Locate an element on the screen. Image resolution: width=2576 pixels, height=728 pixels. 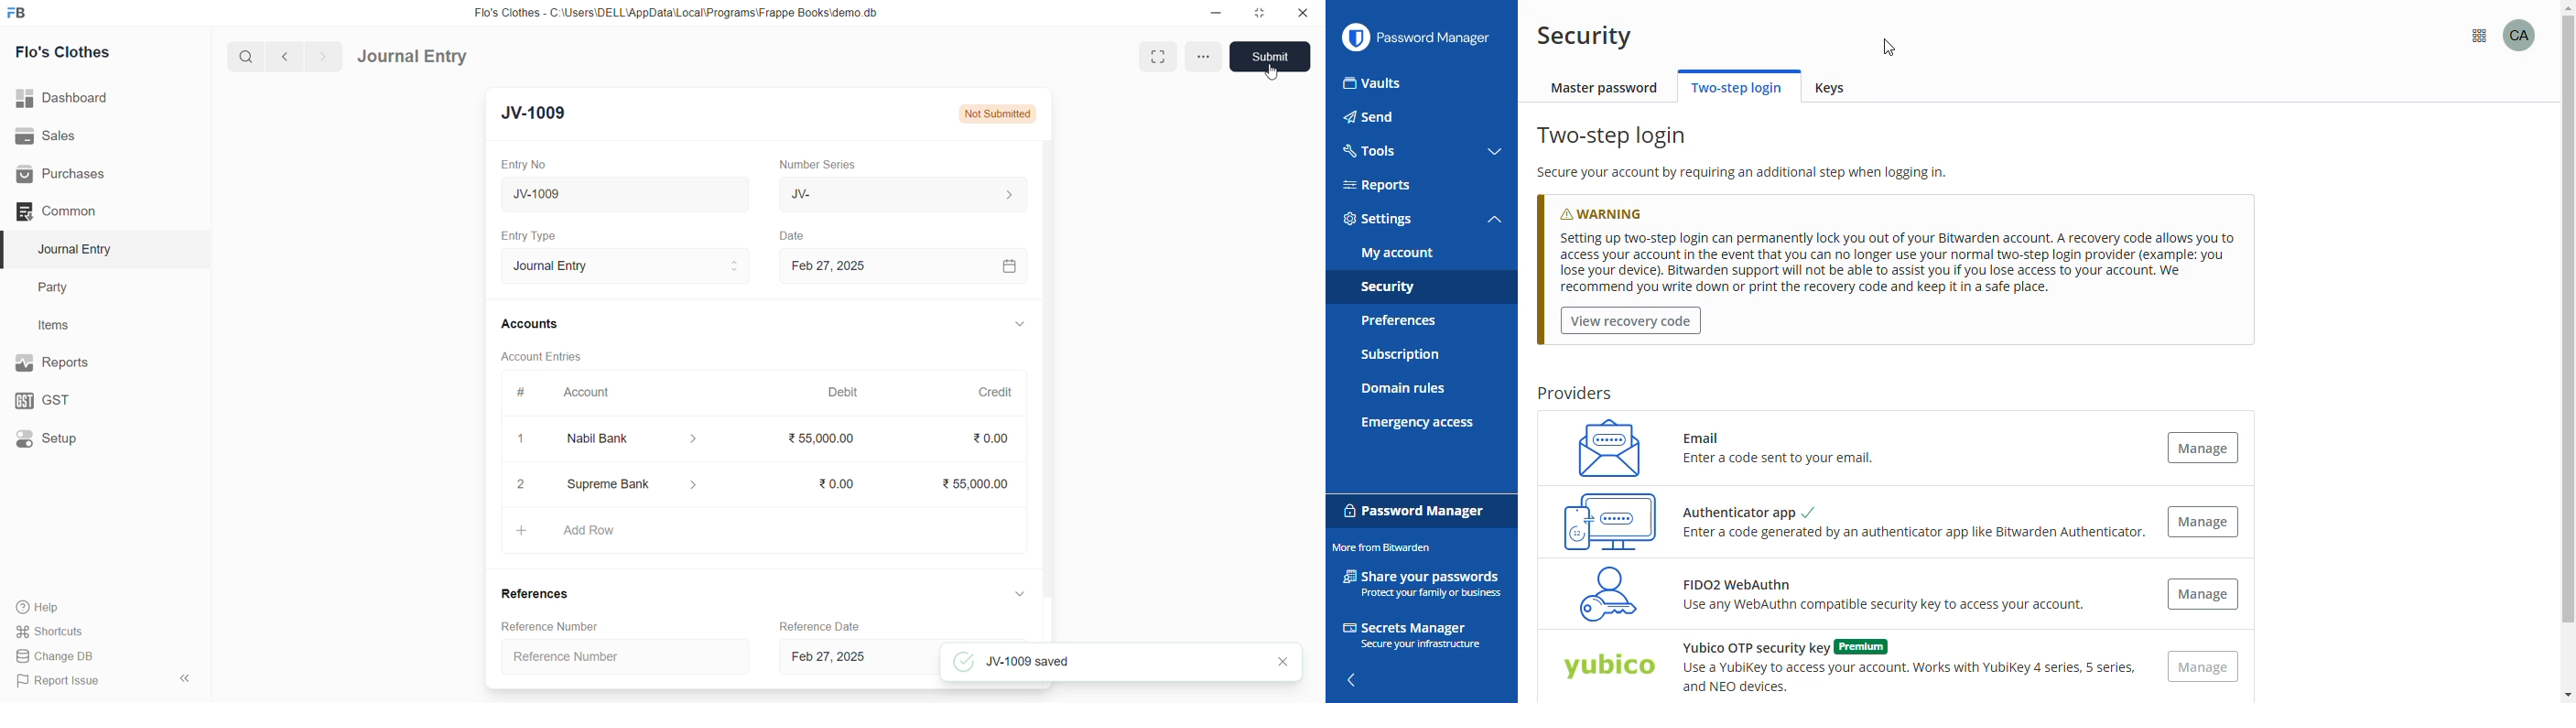
GST is located at coordinates (75, 401).